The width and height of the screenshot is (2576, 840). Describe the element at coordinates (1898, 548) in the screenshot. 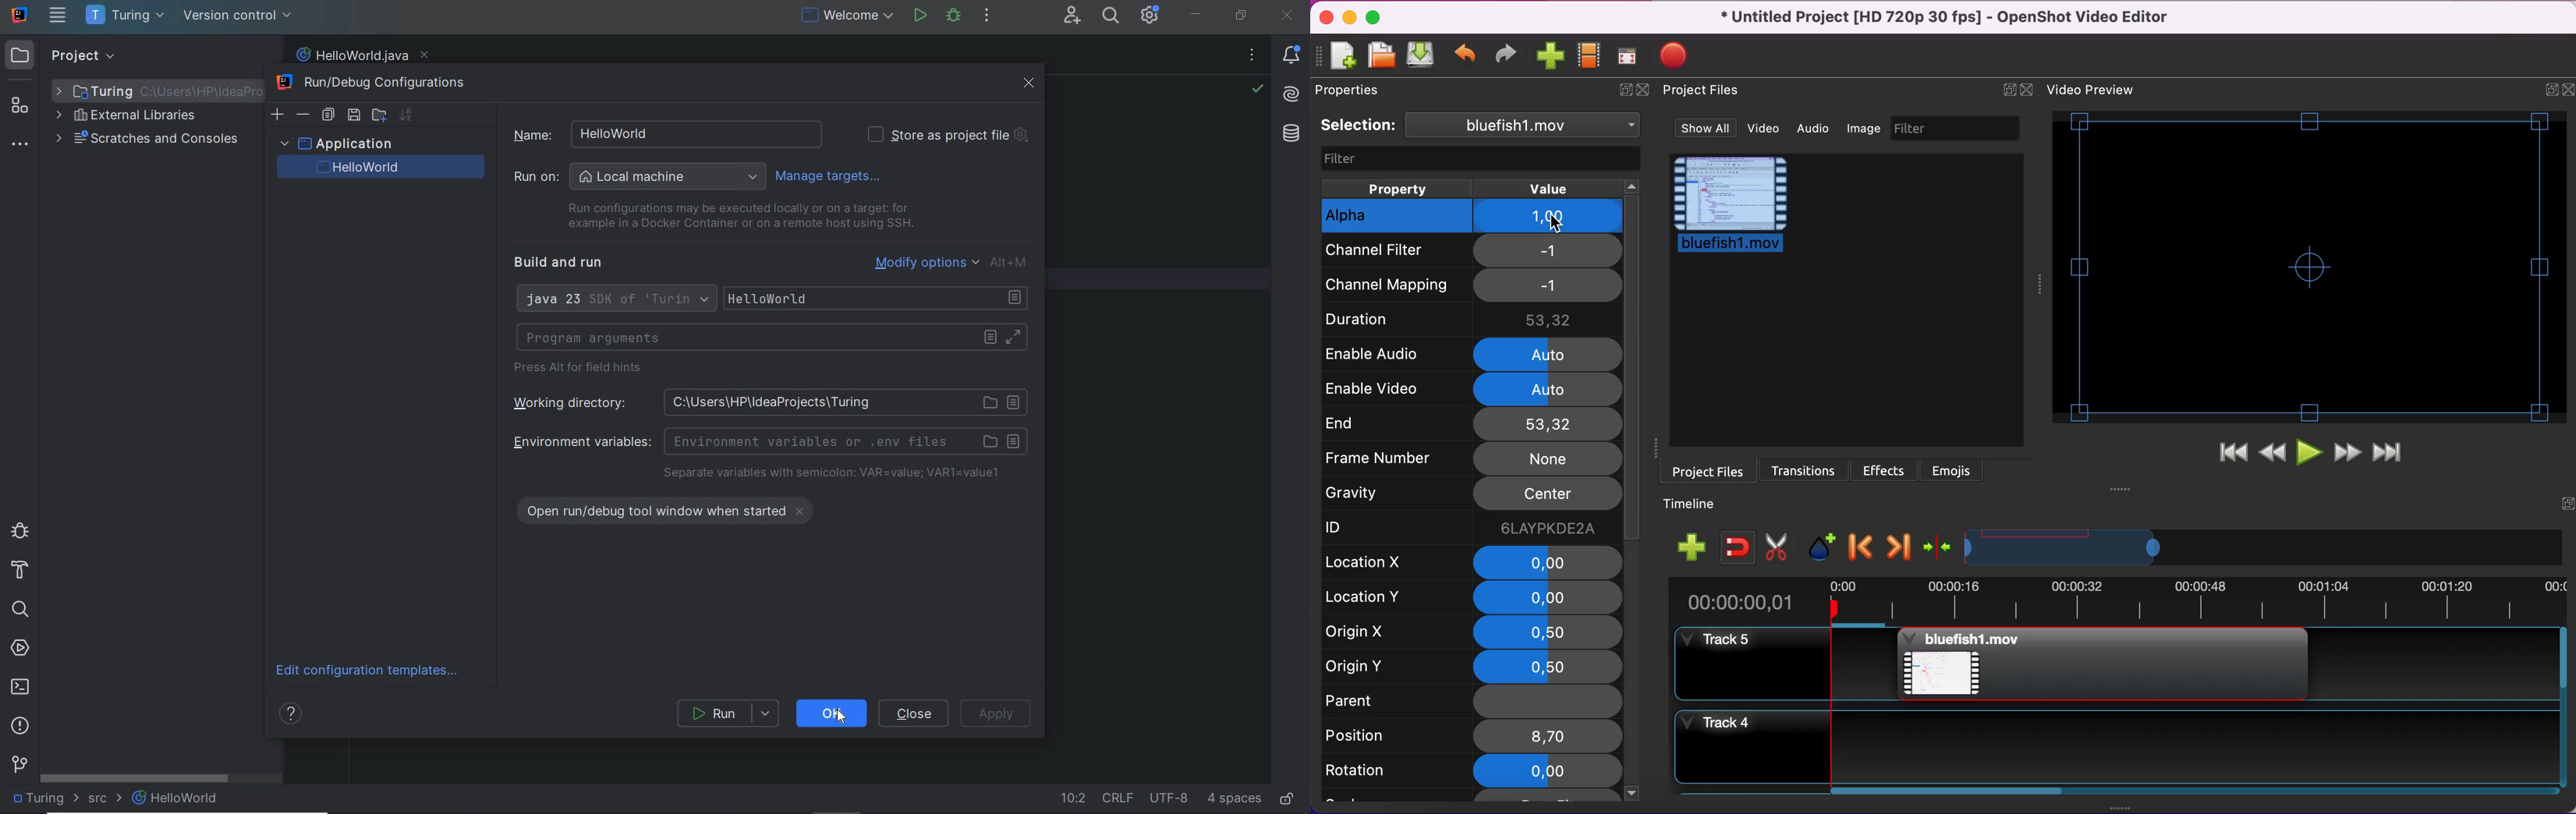

I see `next marker` at that location.